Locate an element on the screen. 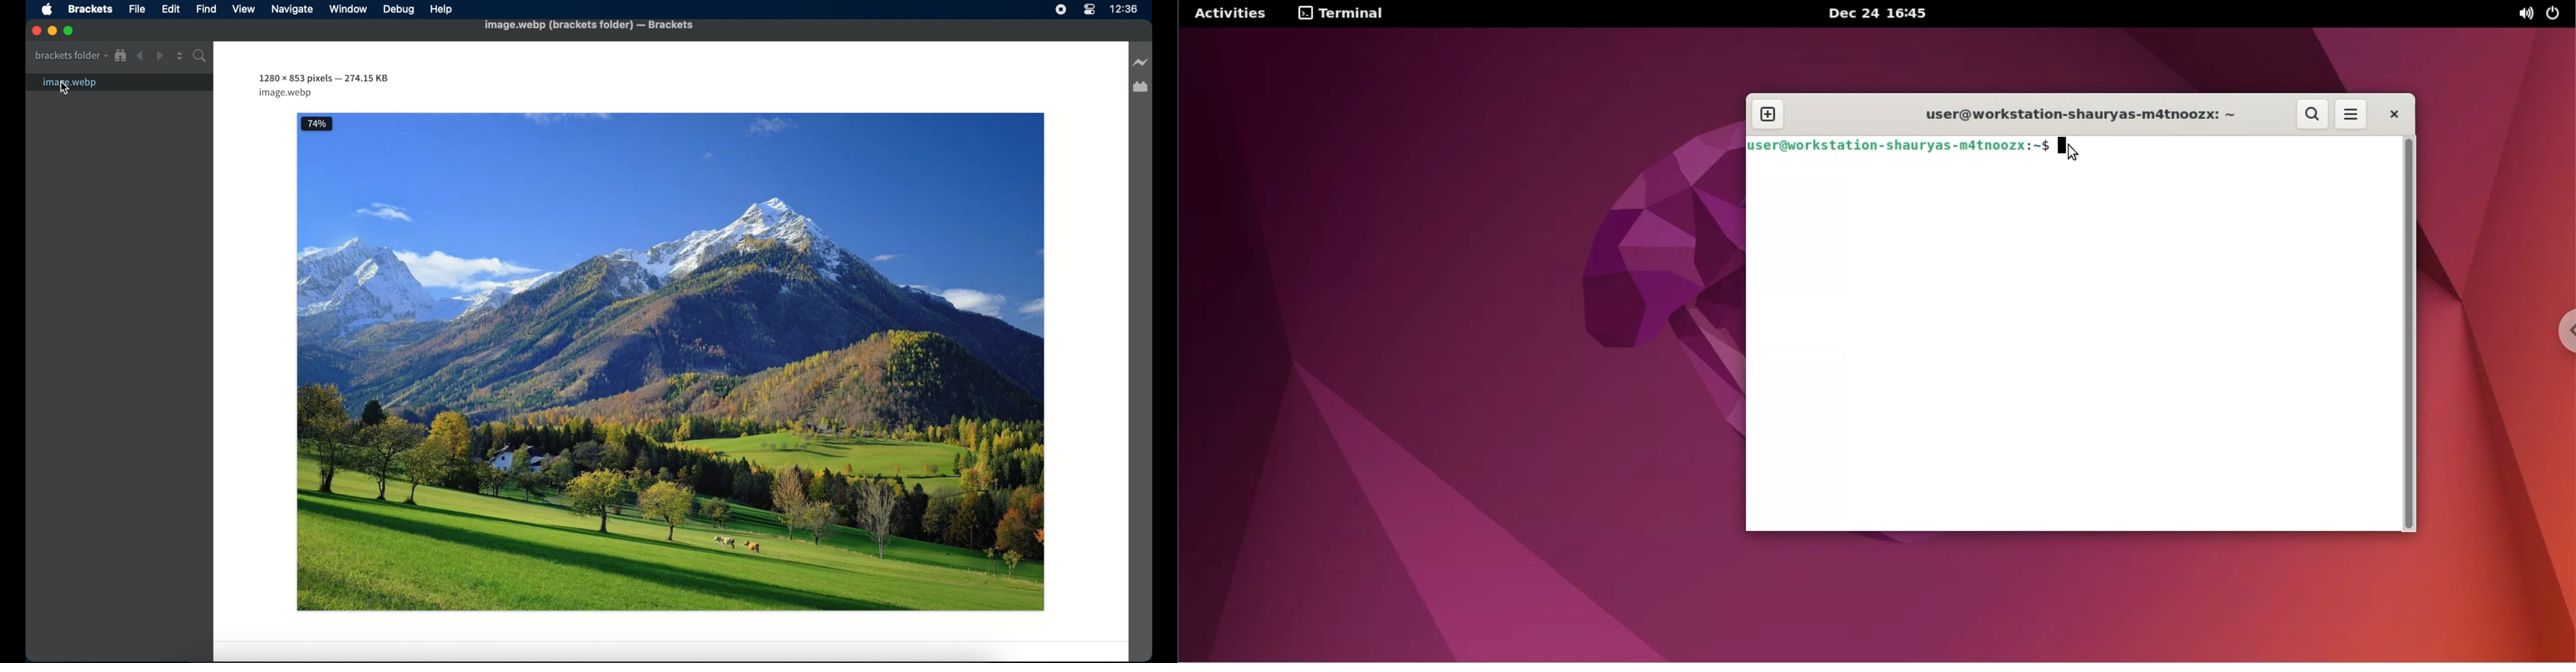  Debug is located at coordinates (399, 10).